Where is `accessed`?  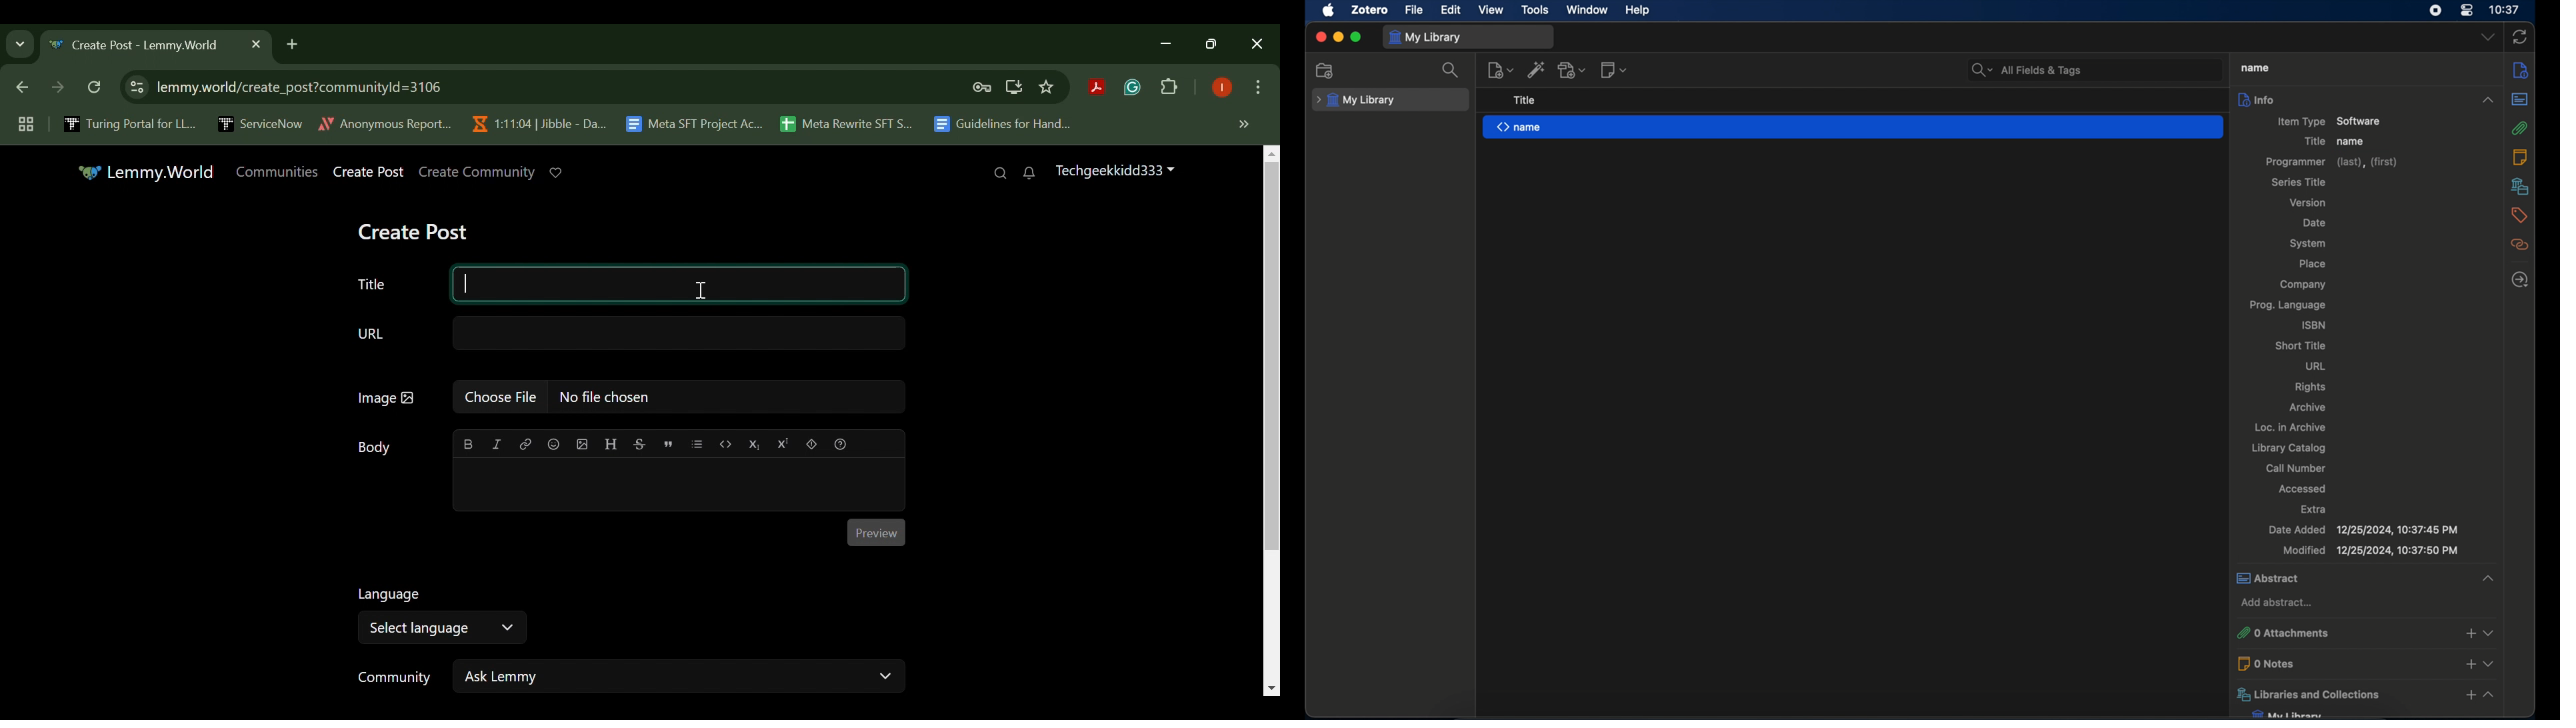
accessed is located at coordinates (2303, 488).